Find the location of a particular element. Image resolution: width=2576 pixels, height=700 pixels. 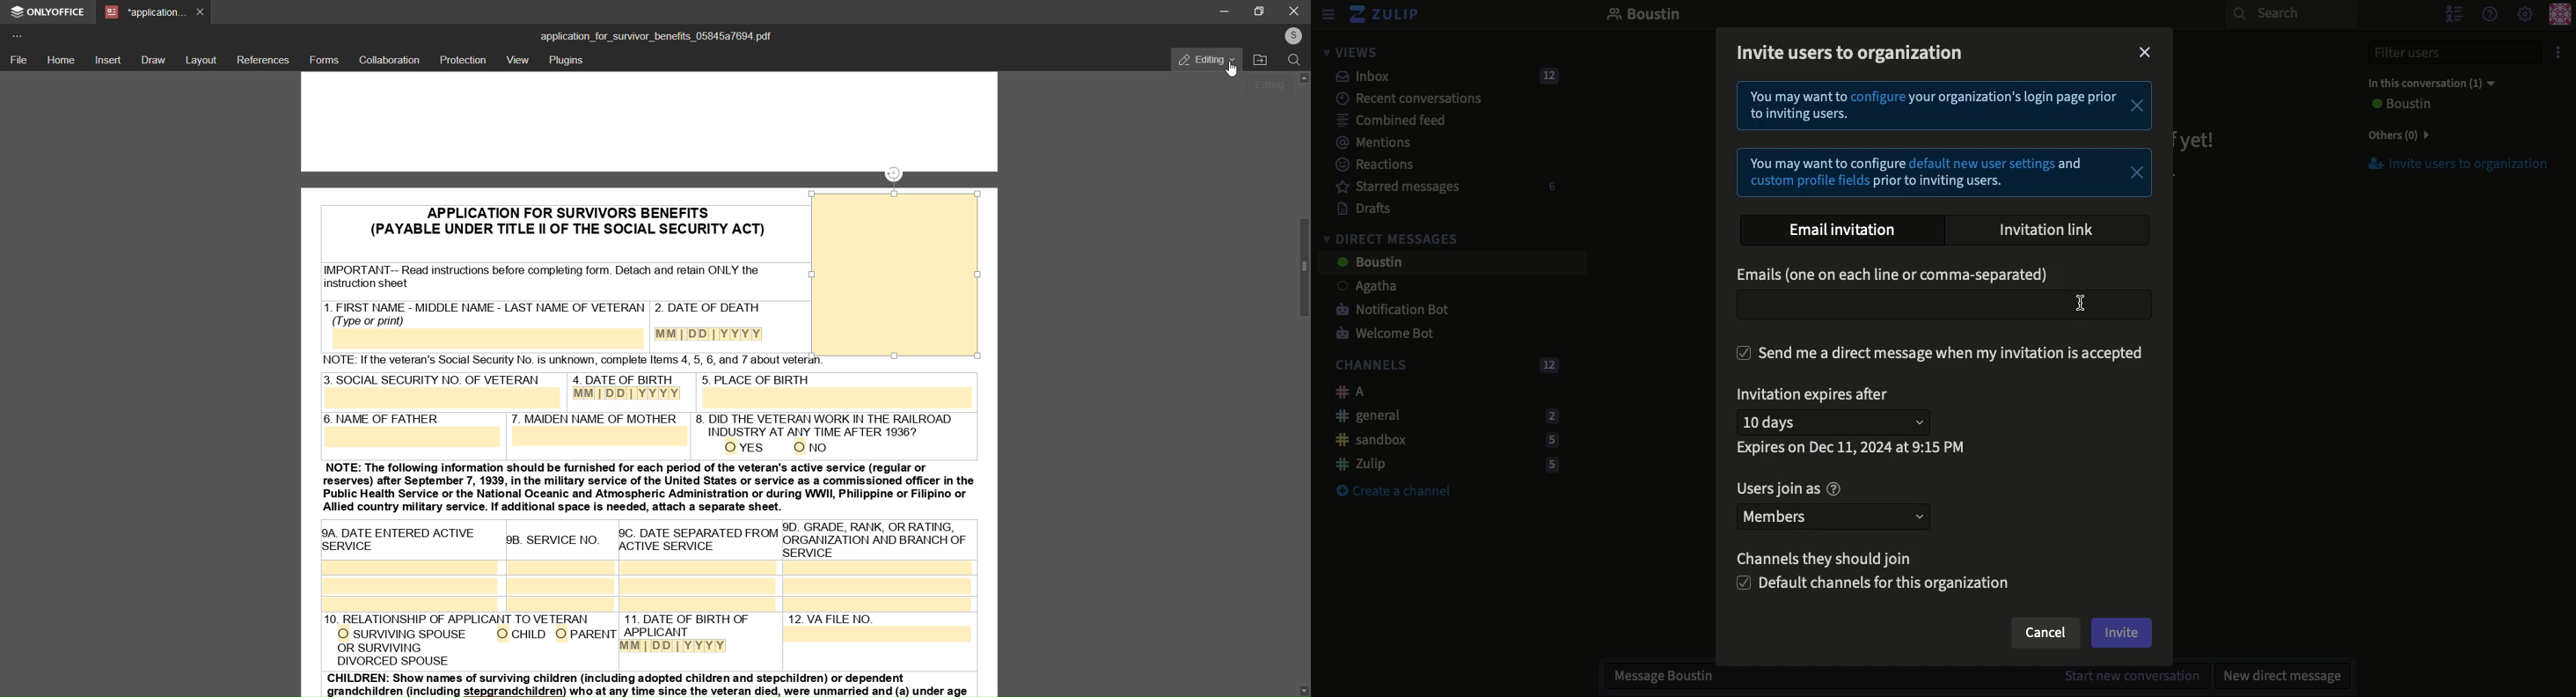

tab name is located at coordinates (144, 13).